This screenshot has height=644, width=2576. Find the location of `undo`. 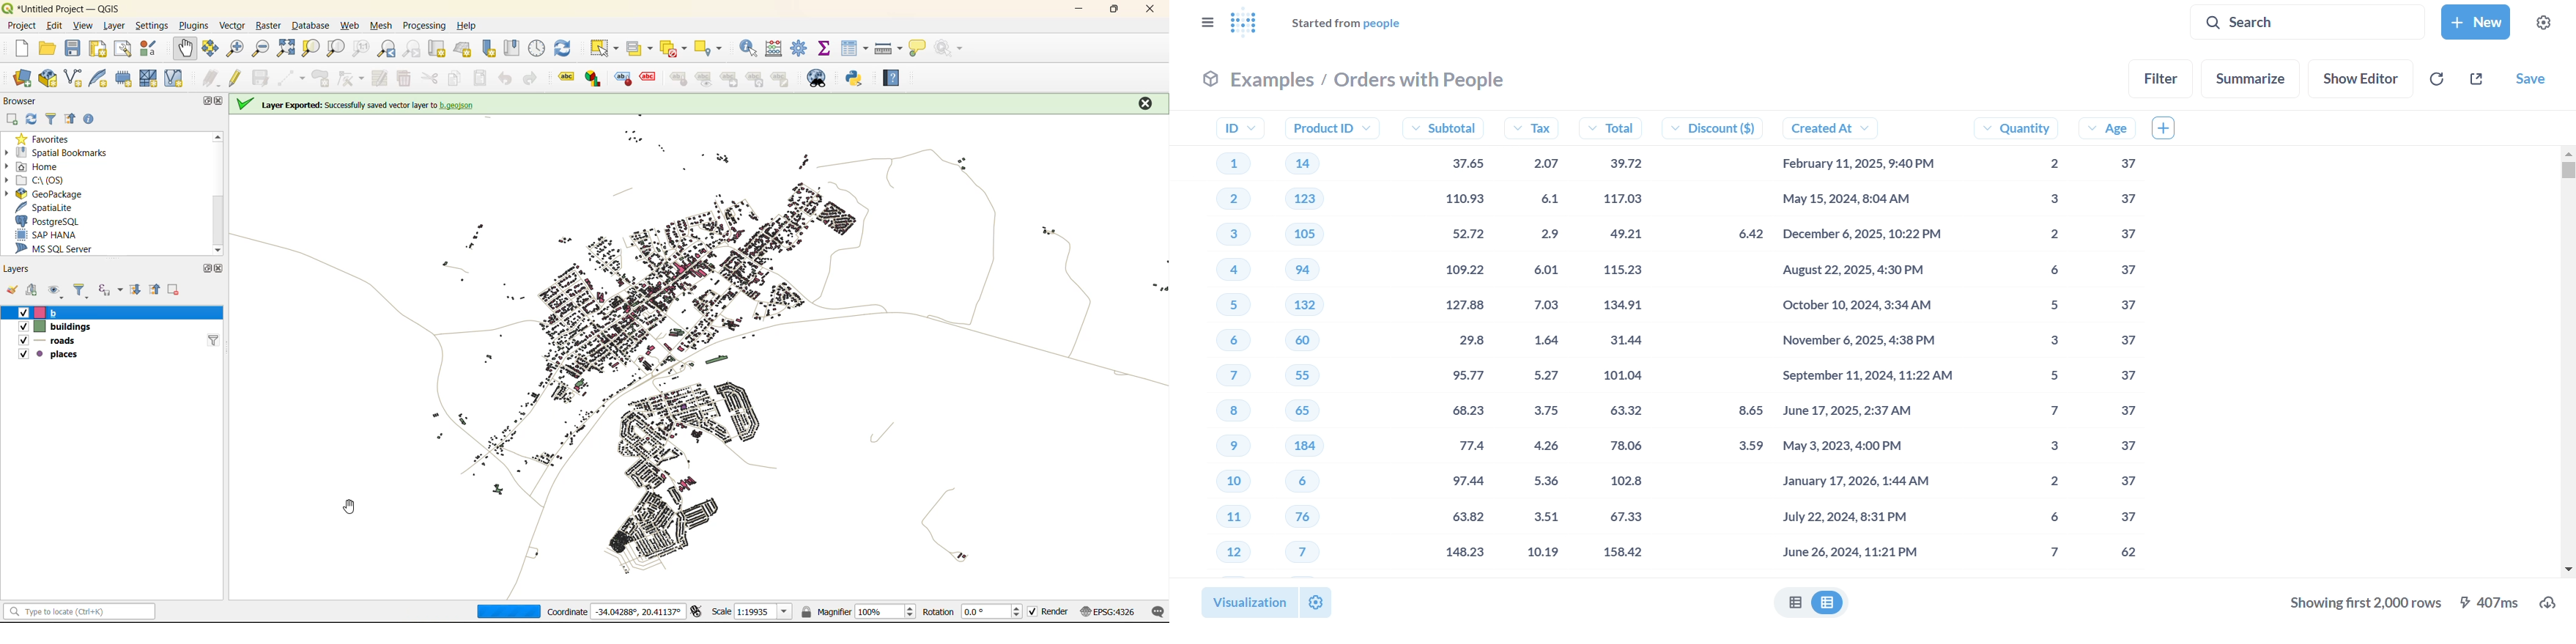

undo is located at coordinates (508, 77).